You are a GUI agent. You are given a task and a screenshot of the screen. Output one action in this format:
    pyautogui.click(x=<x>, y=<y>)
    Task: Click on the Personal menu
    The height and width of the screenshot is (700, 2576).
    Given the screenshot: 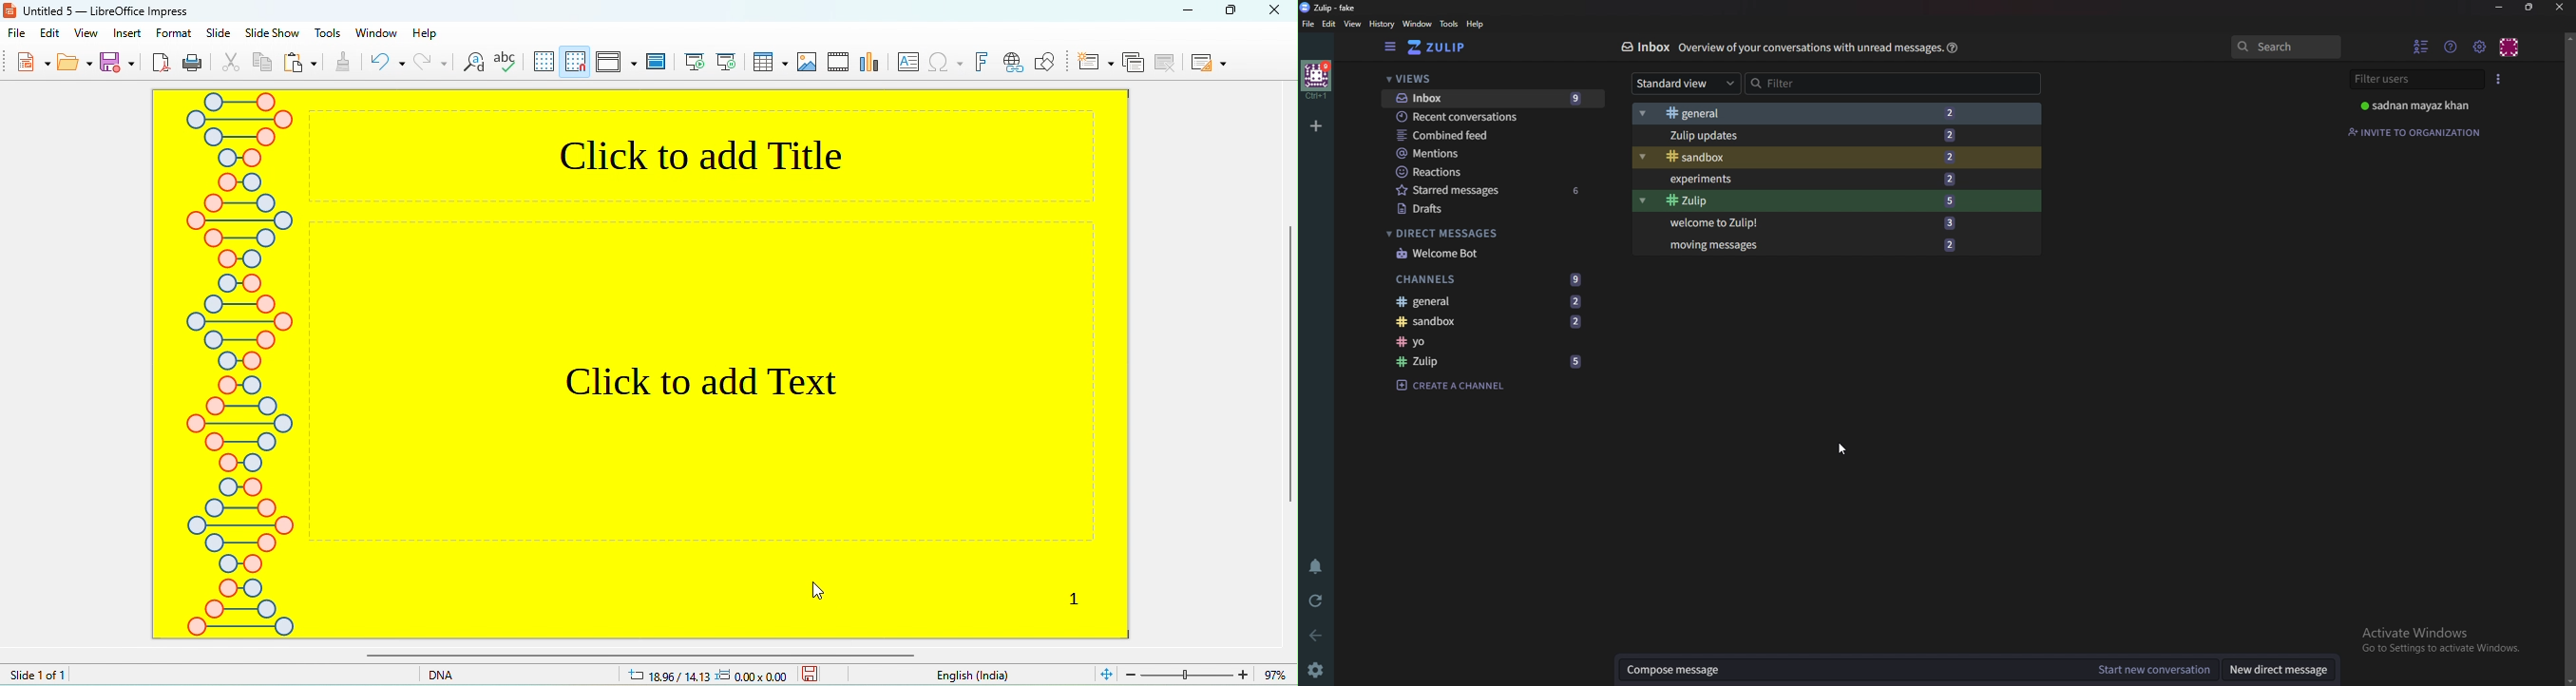 What is the action you would take?
    pyautogui.click(x=2512, y=47)
    